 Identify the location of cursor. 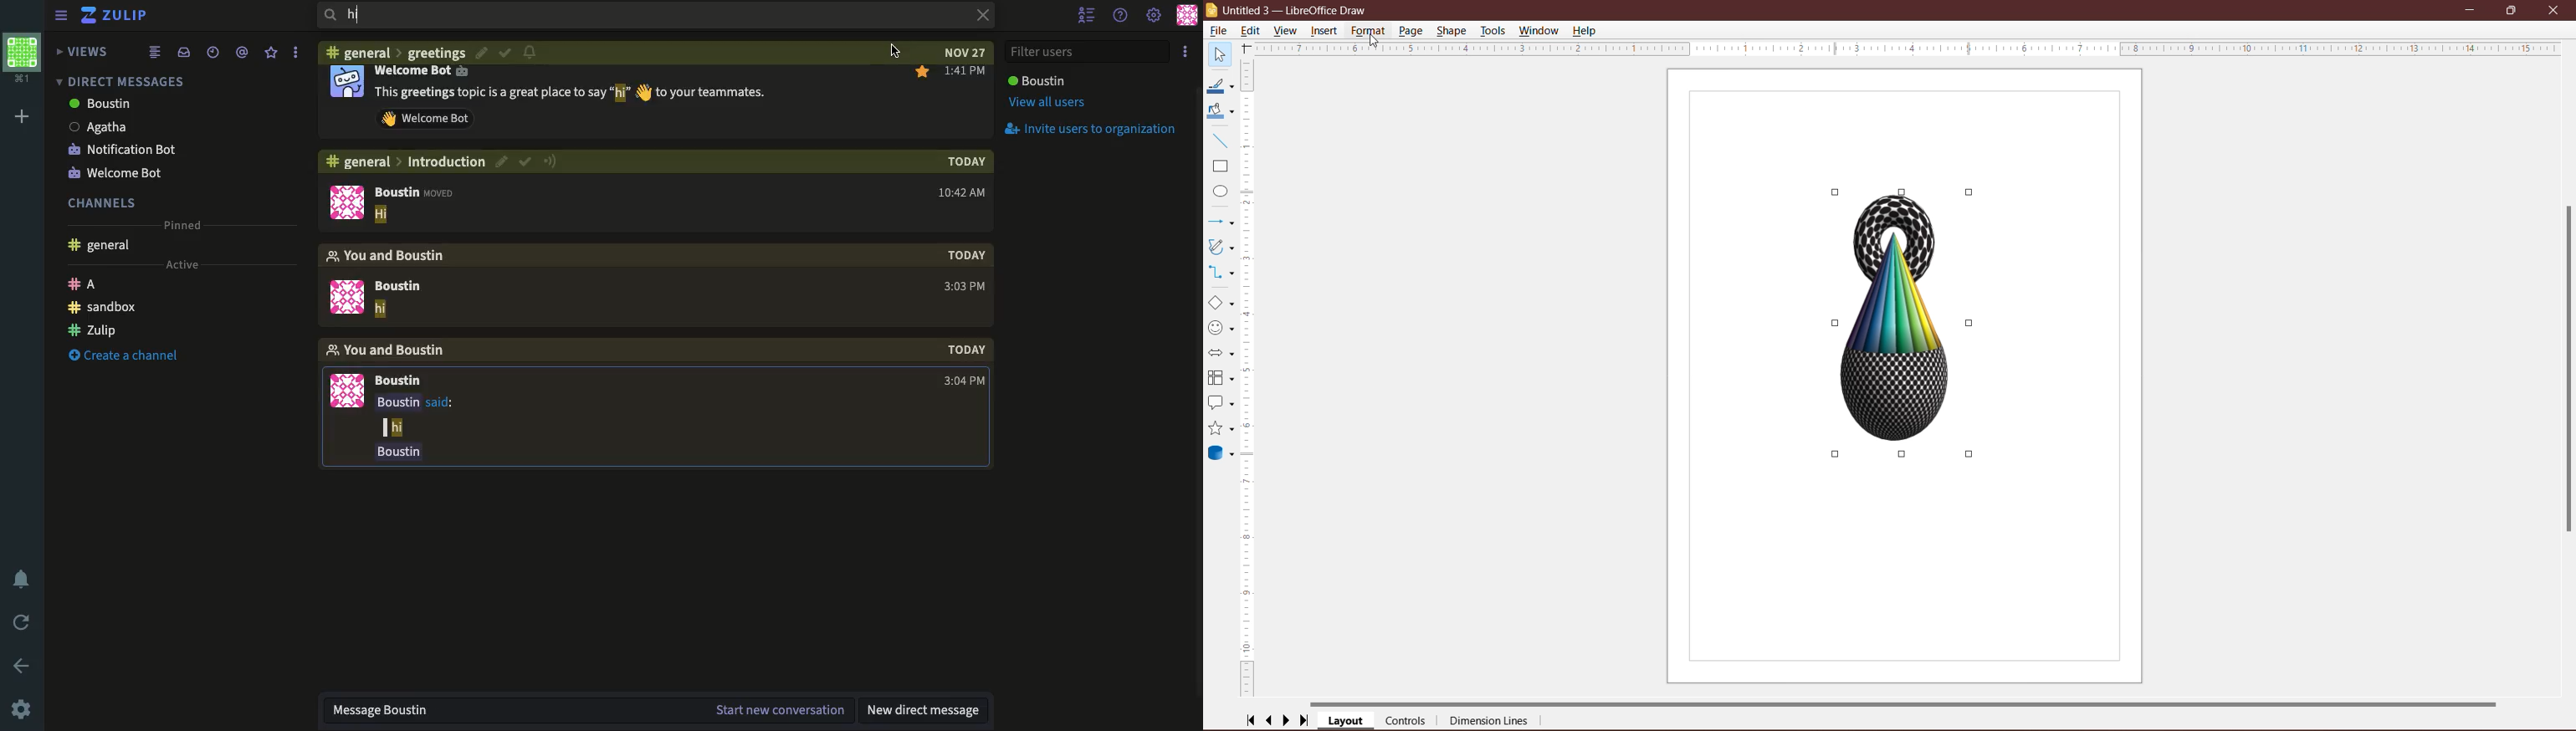
(894, 51).